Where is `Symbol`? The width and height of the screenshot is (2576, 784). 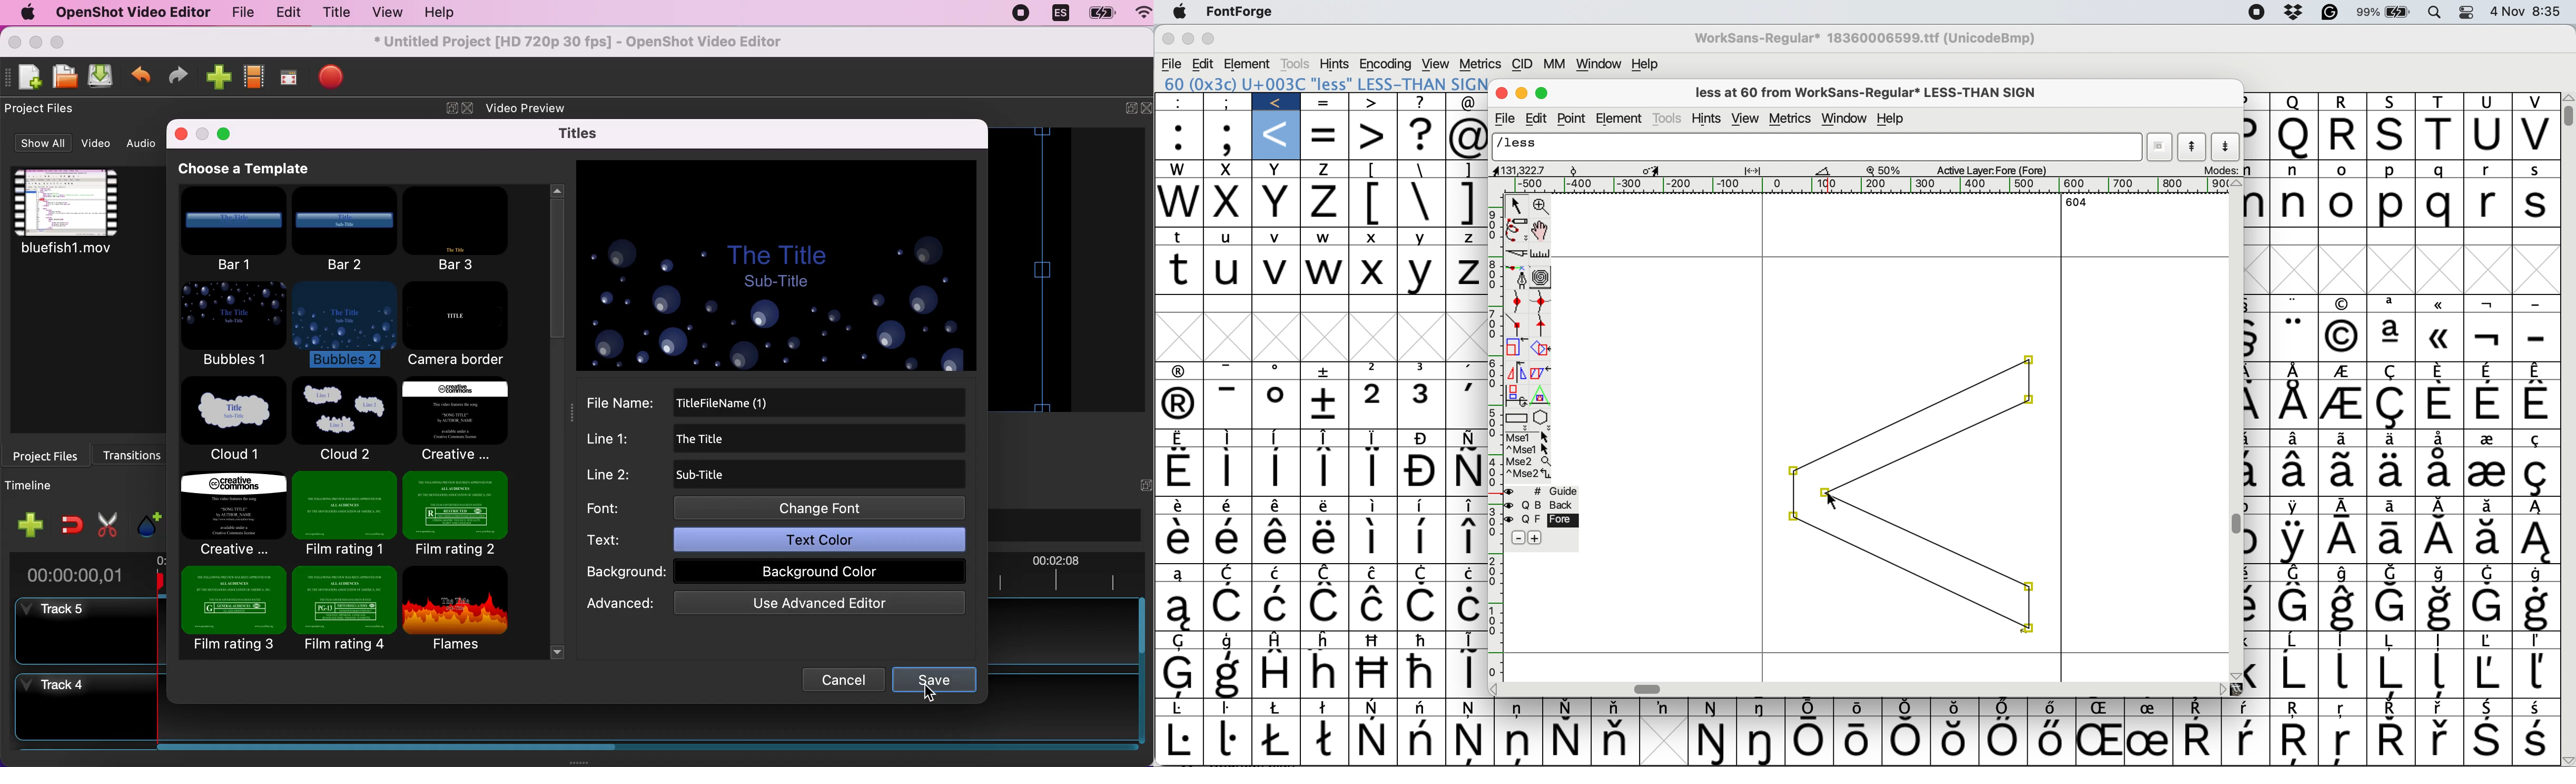 Symbol is located at coordinates (1326, 370).